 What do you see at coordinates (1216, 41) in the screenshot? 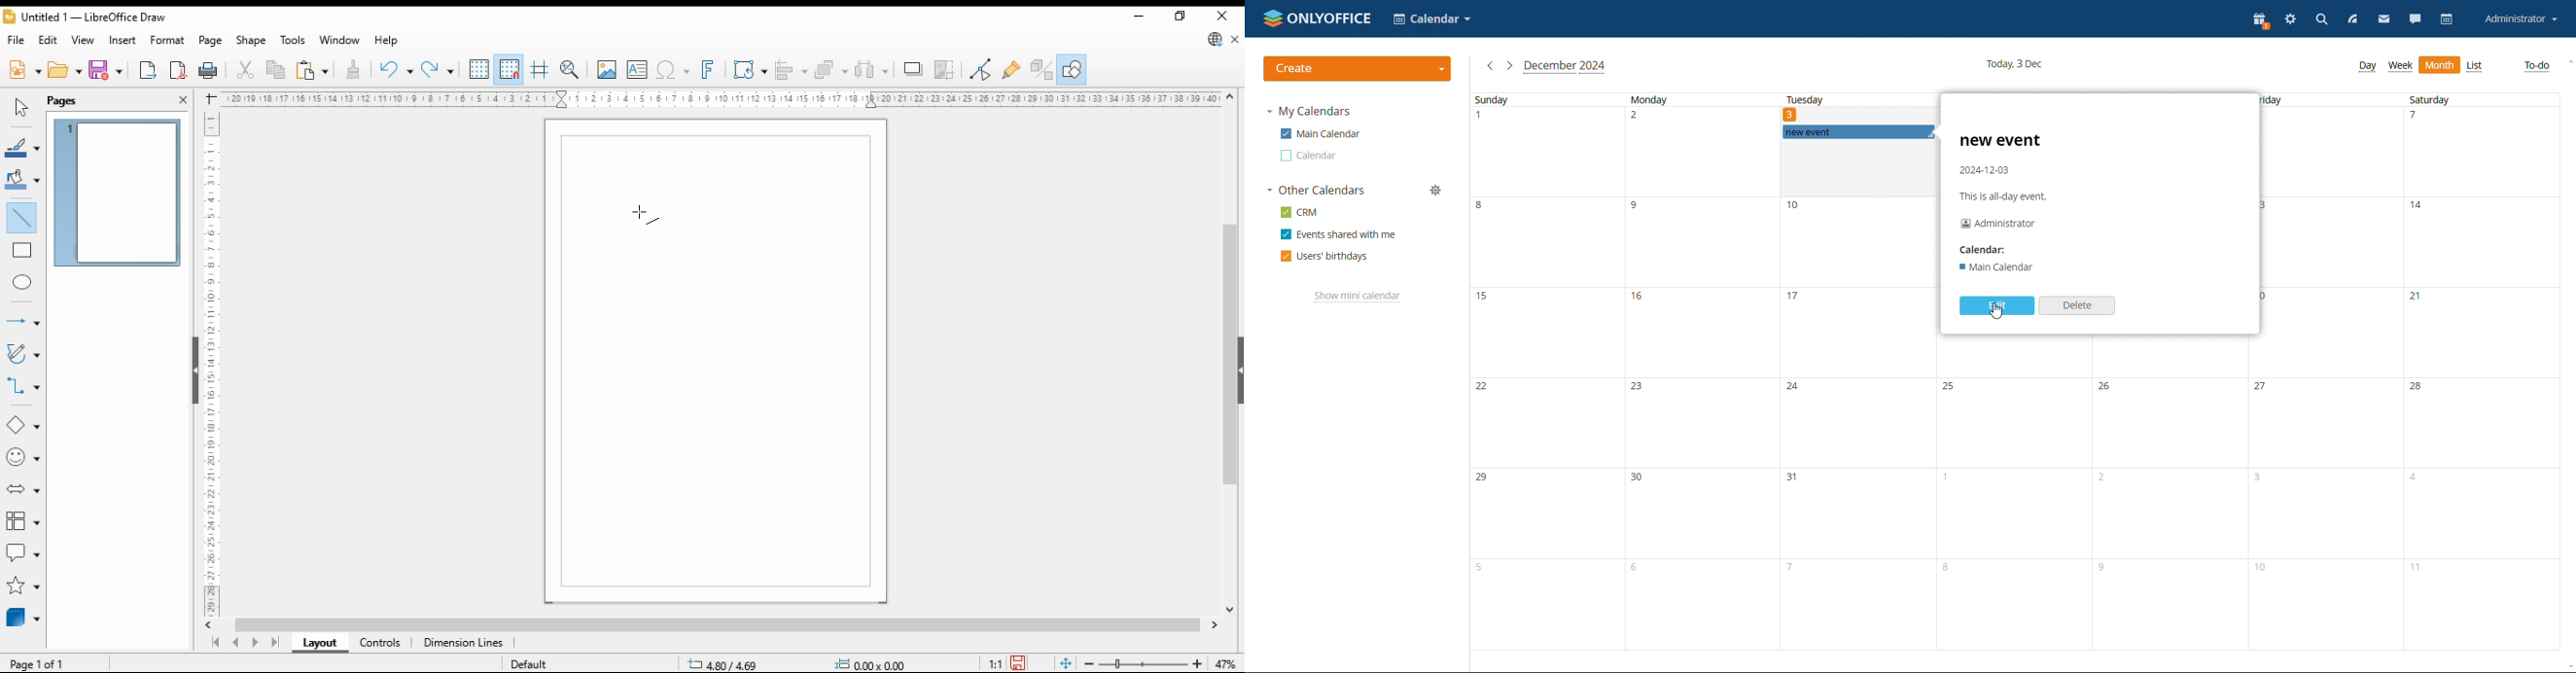
I see `libre office update` at bounding box center [1216, 41].